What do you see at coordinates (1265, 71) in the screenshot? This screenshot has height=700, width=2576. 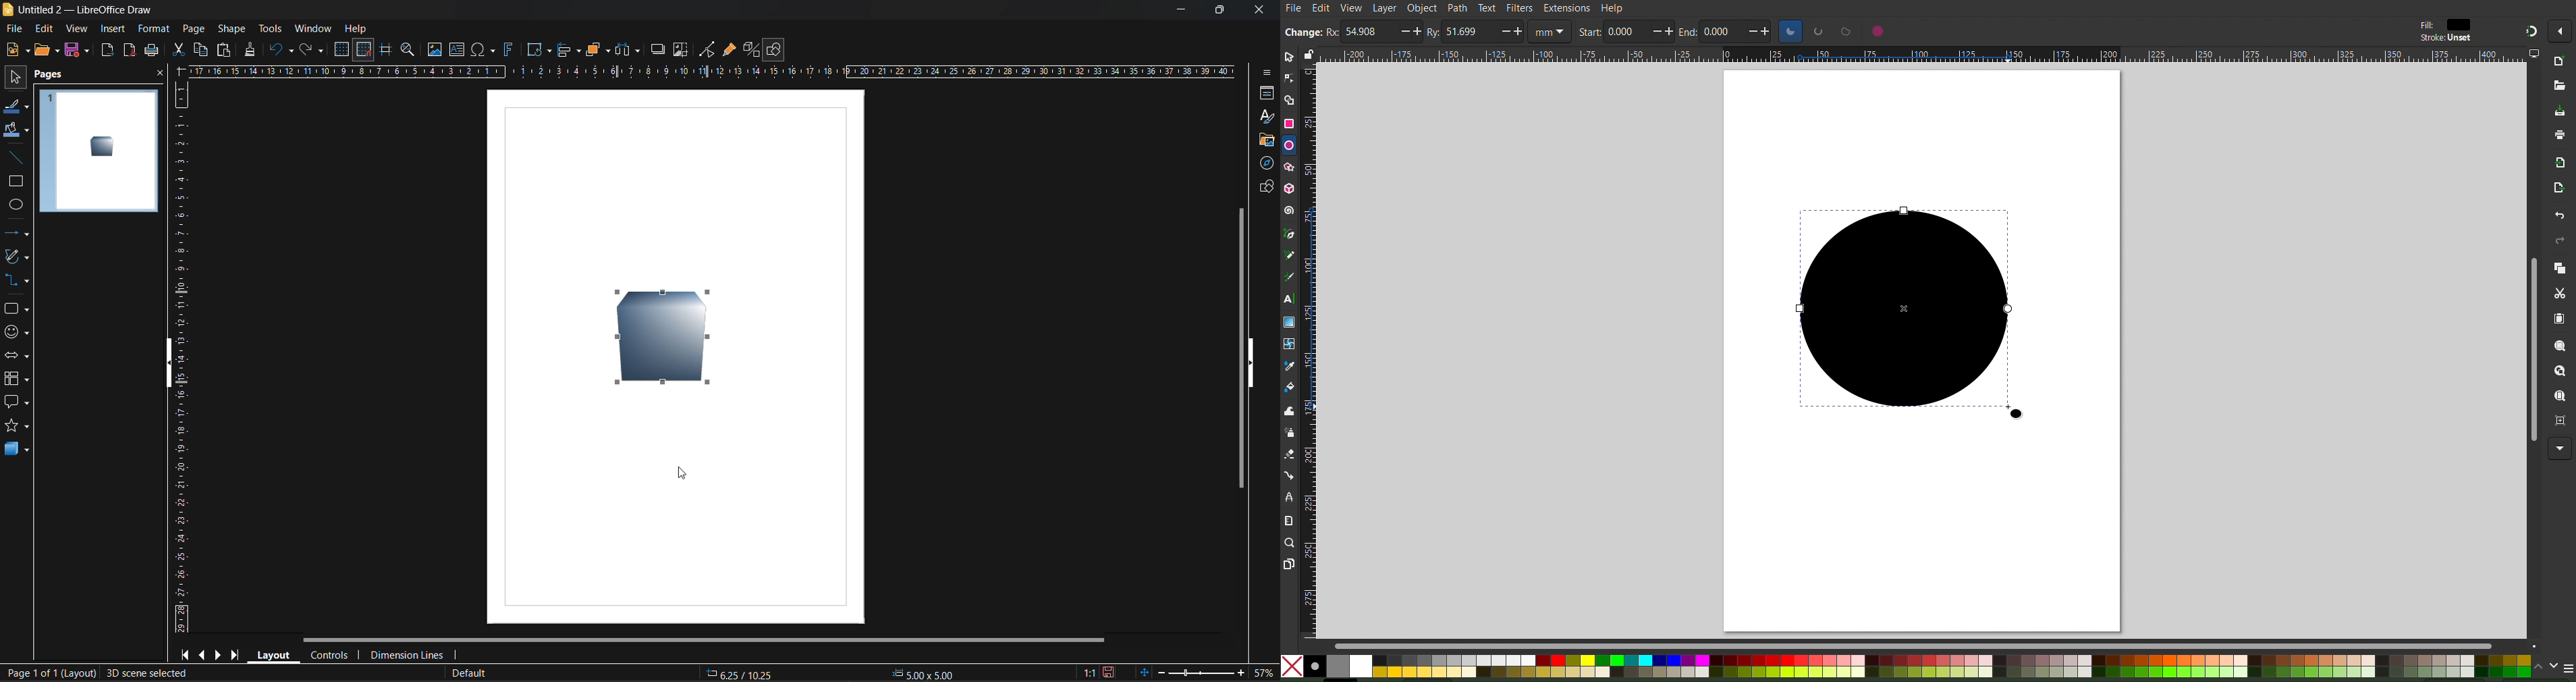 I see `sidebar` at bounding box center [1265, 71].